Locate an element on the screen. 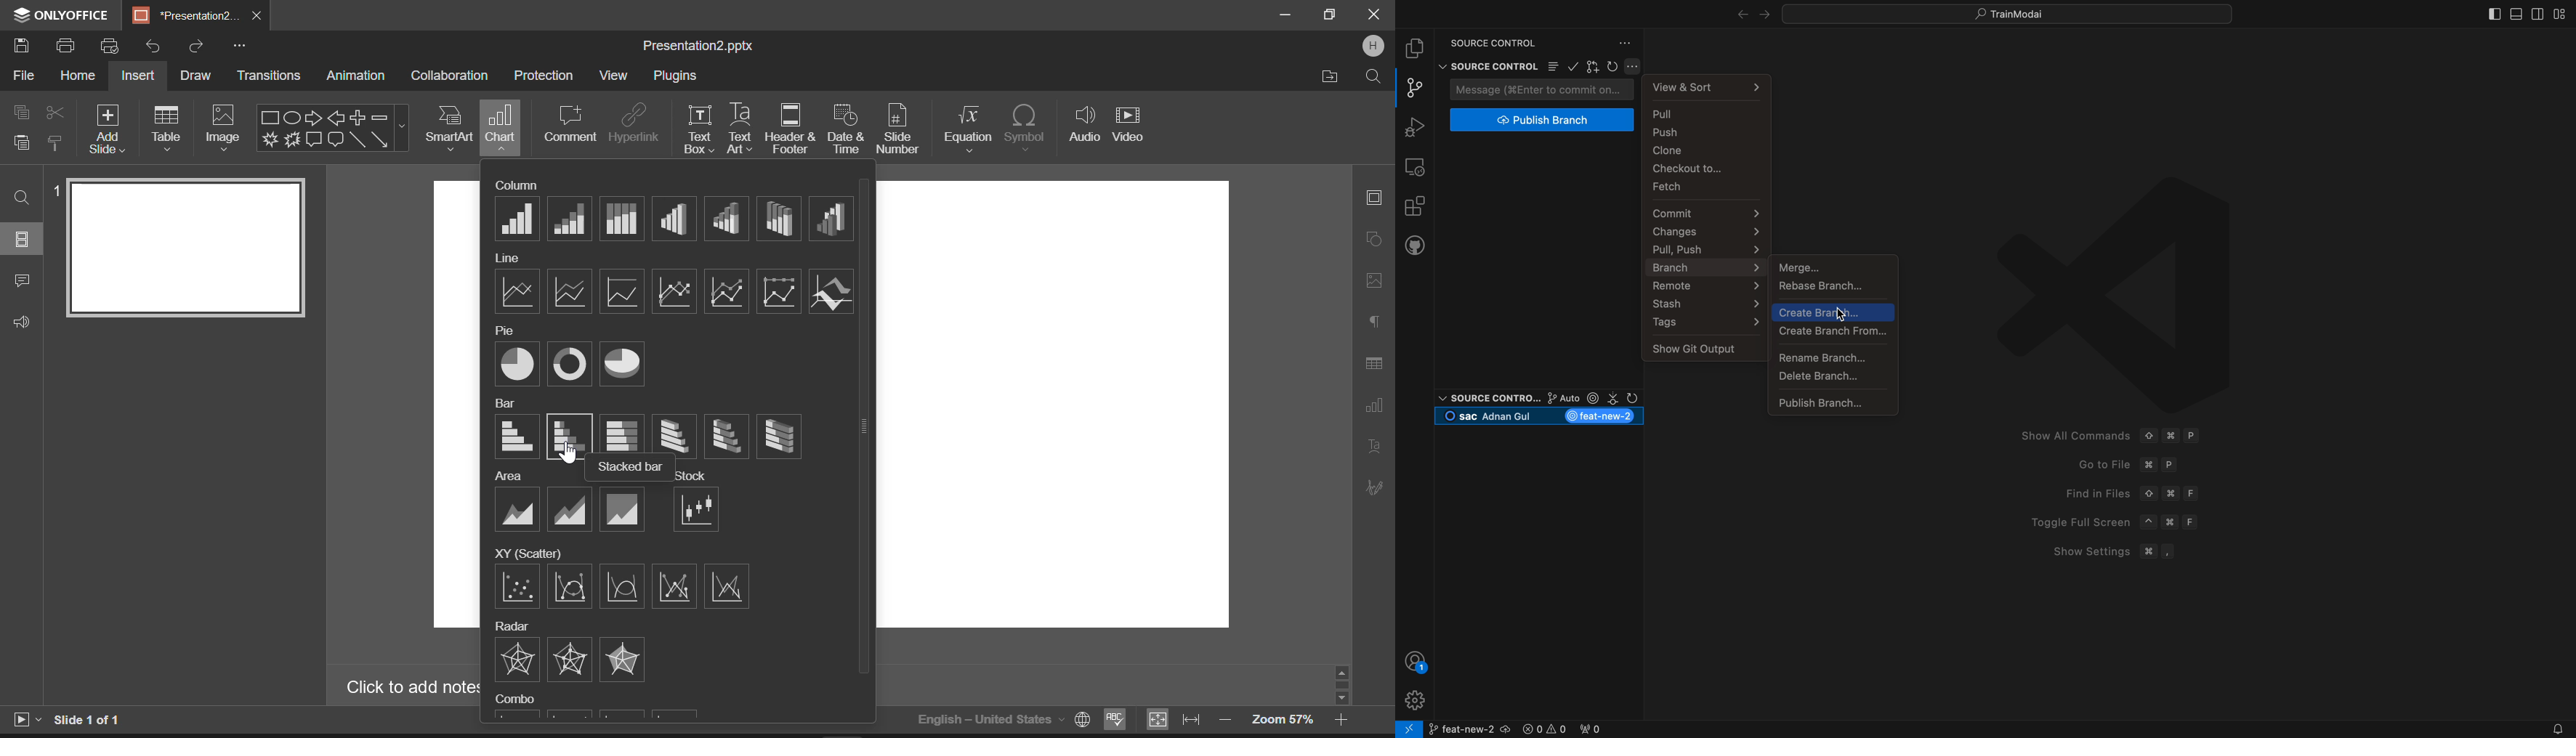  Image is located at coordinates (223, 126).